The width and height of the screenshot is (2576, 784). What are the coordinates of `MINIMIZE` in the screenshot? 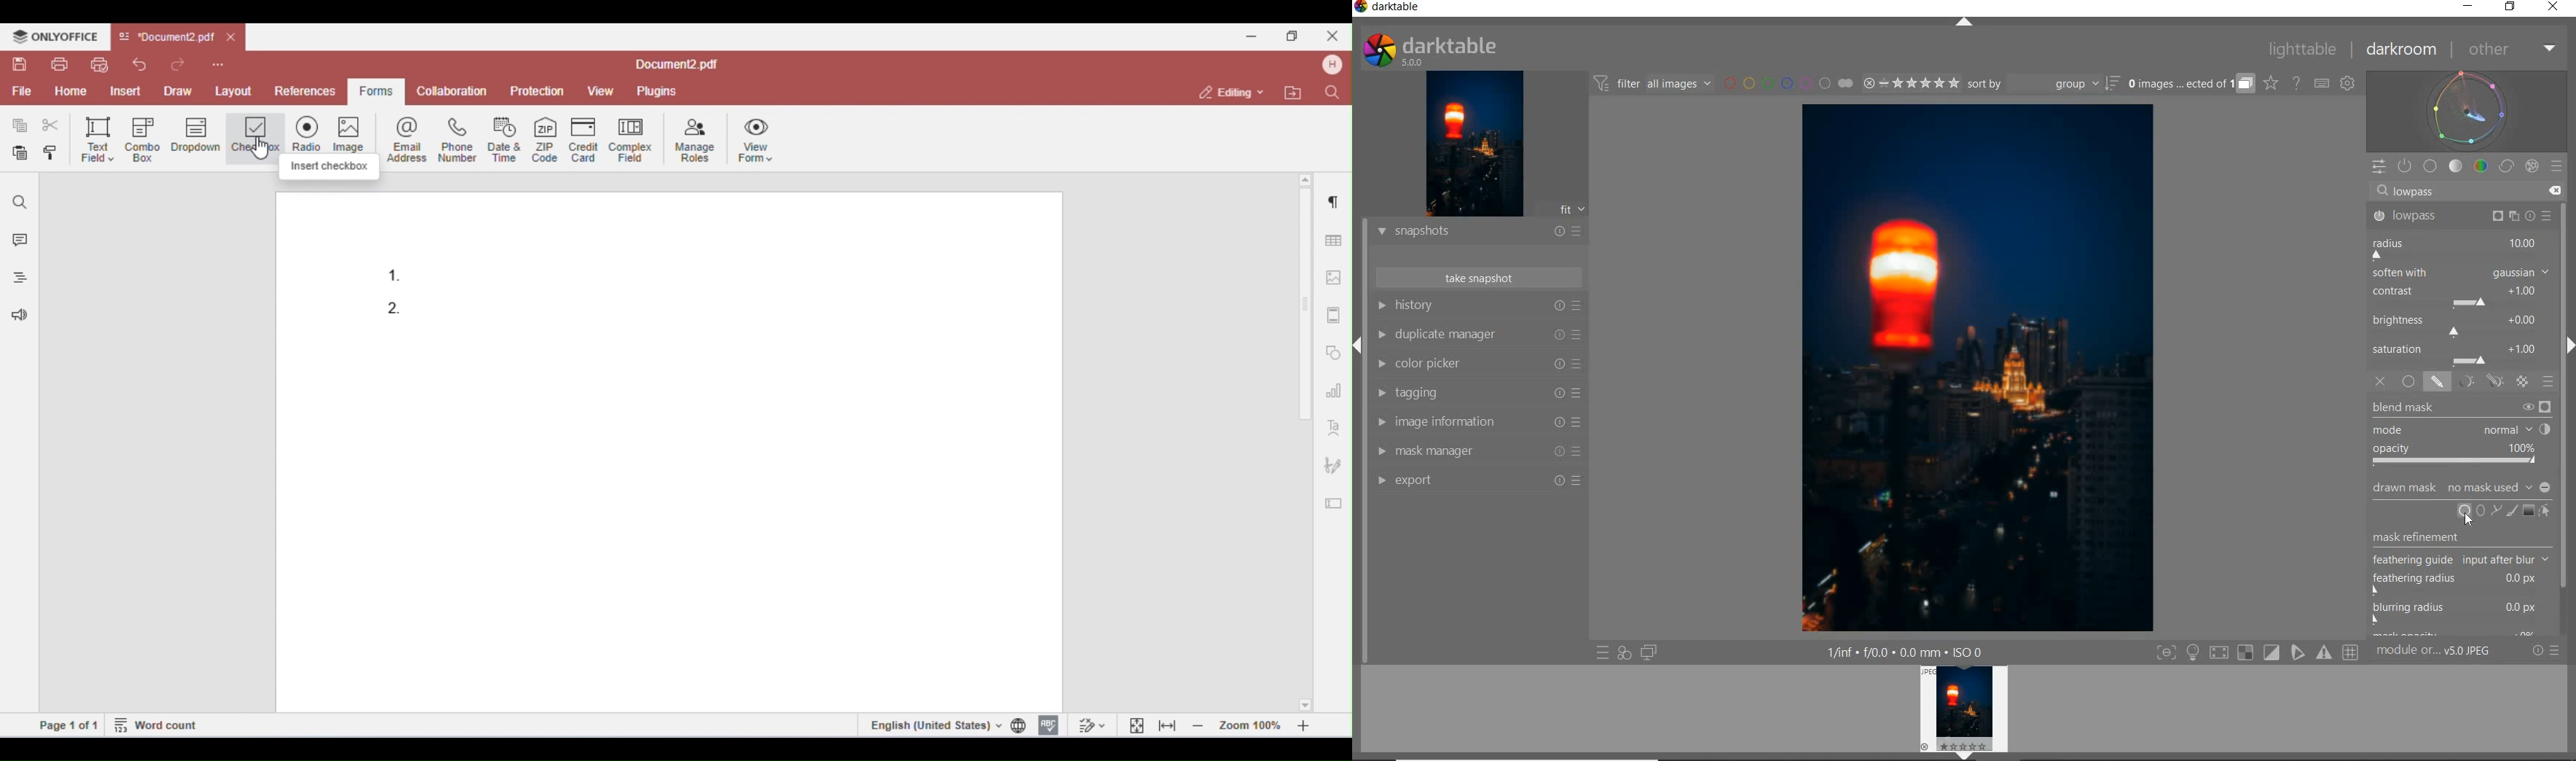 It's located at (2466, 7).